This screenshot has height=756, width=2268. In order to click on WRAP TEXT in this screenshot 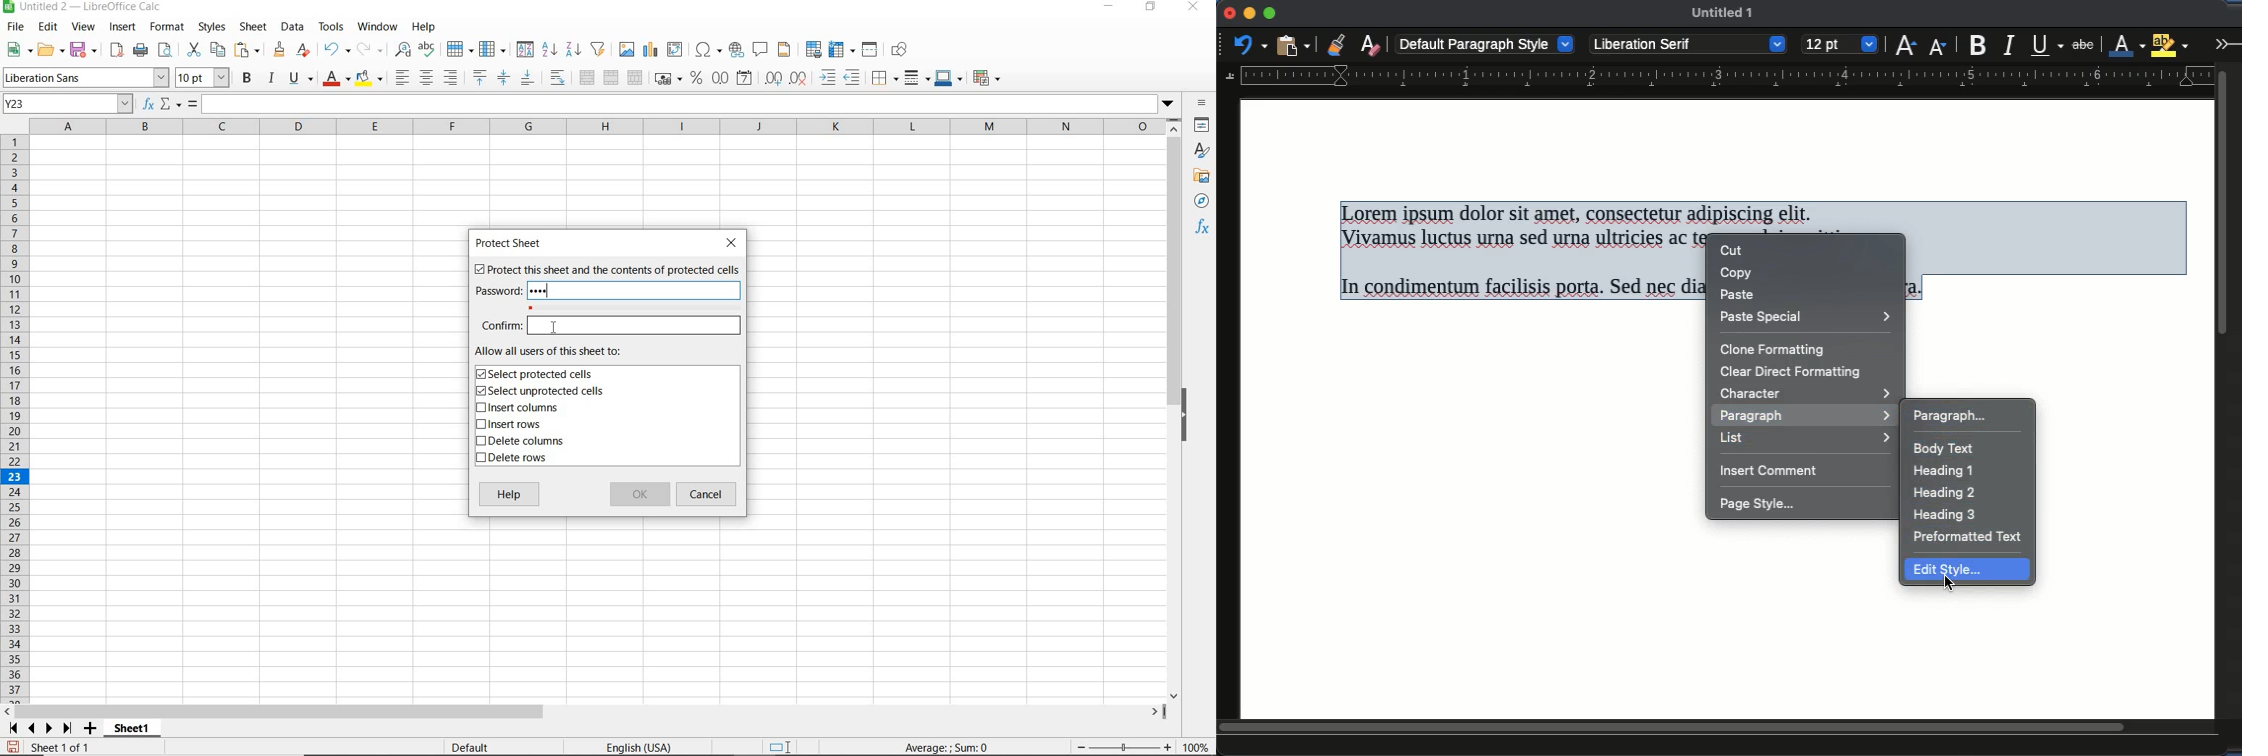, I will do `click(558, 78)`.